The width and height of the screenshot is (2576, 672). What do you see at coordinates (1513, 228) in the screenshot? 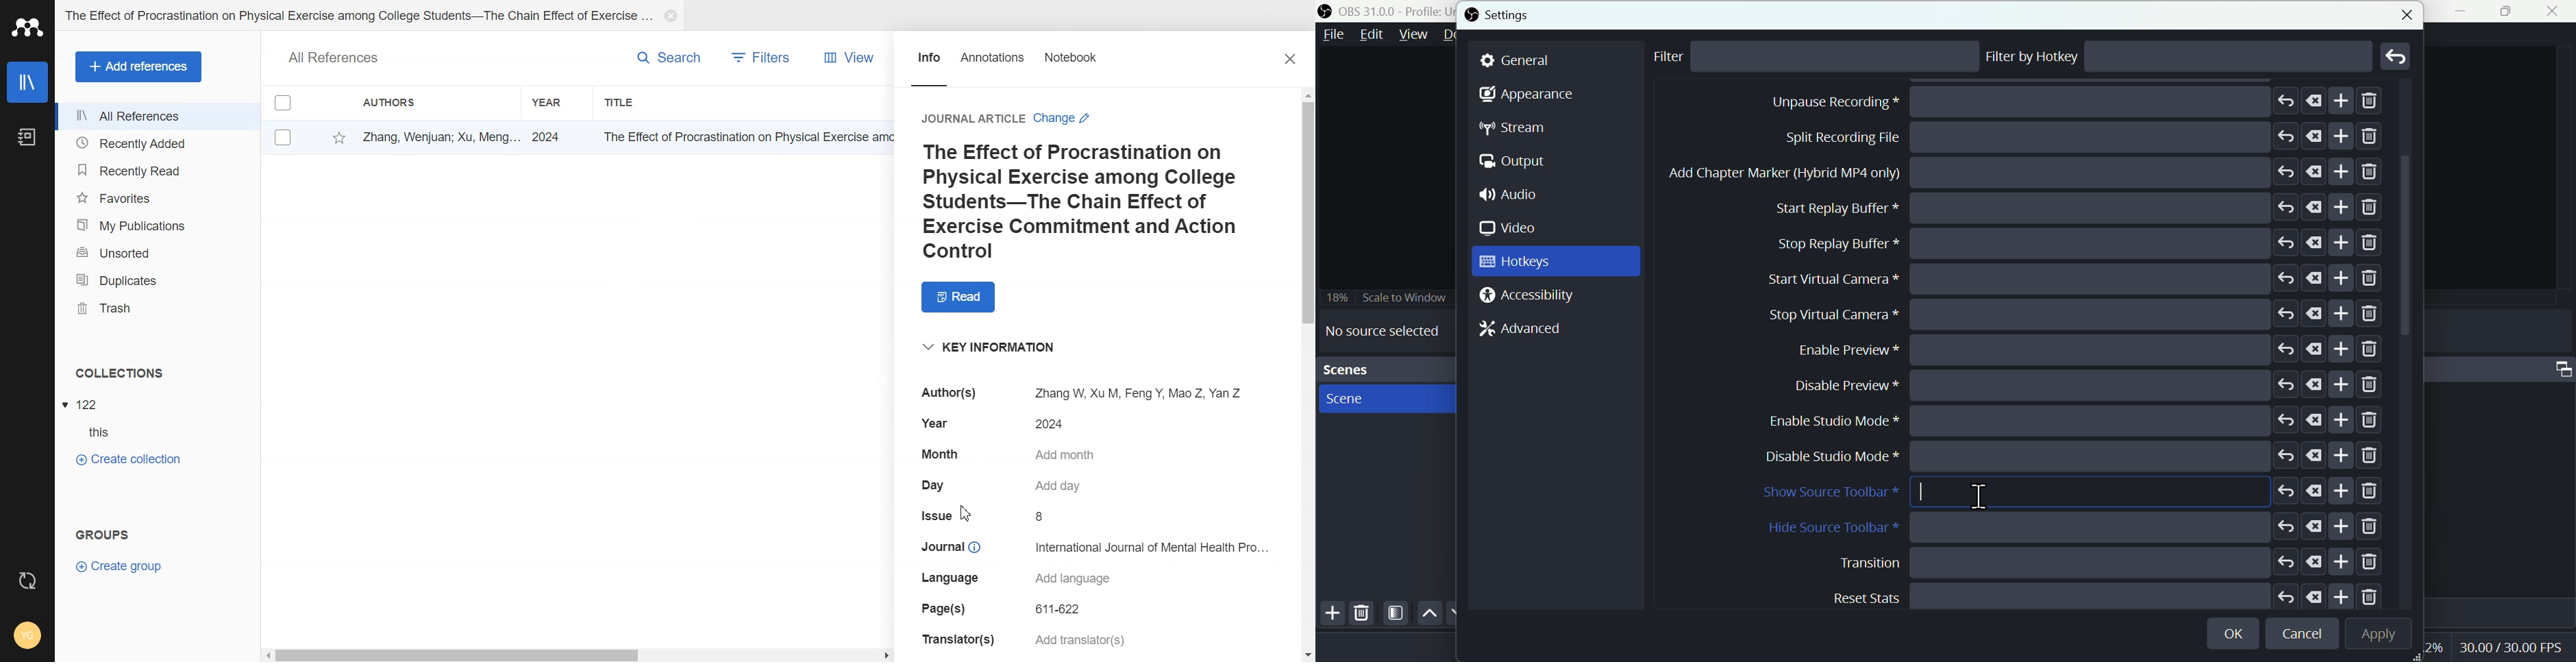
I see `Video` at bounding box center [1513, 228].